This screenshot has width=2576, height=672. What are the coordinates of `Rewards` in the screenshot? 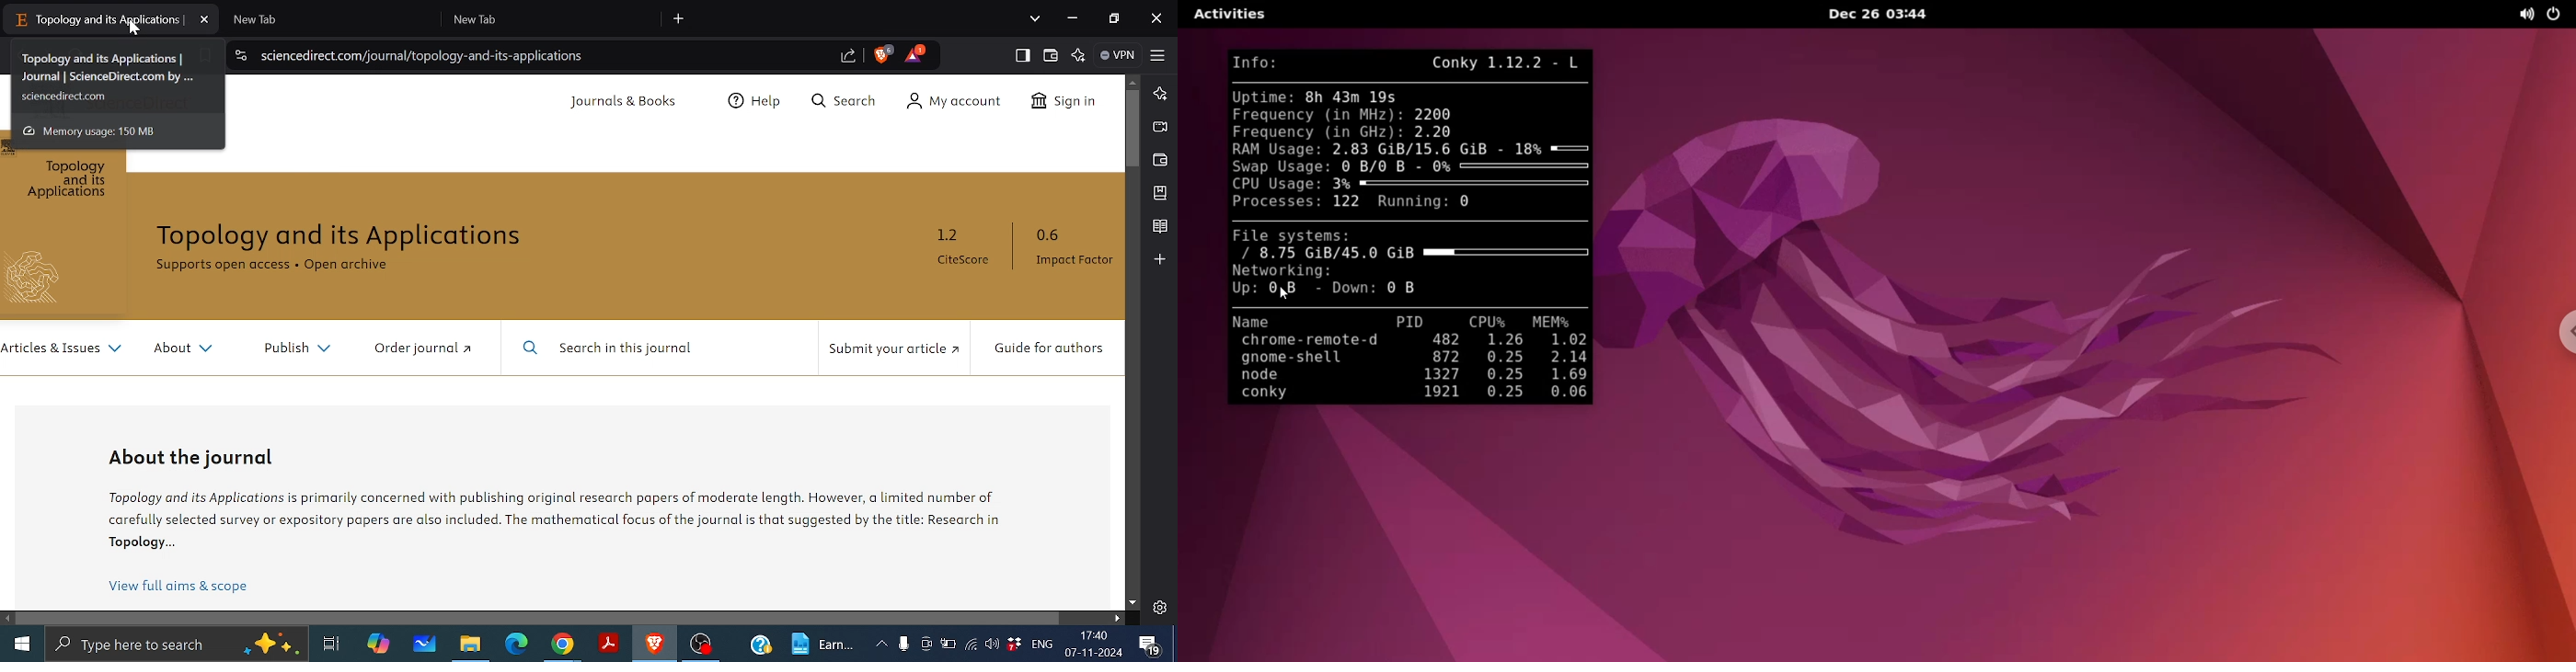 It's located at (914, 53).